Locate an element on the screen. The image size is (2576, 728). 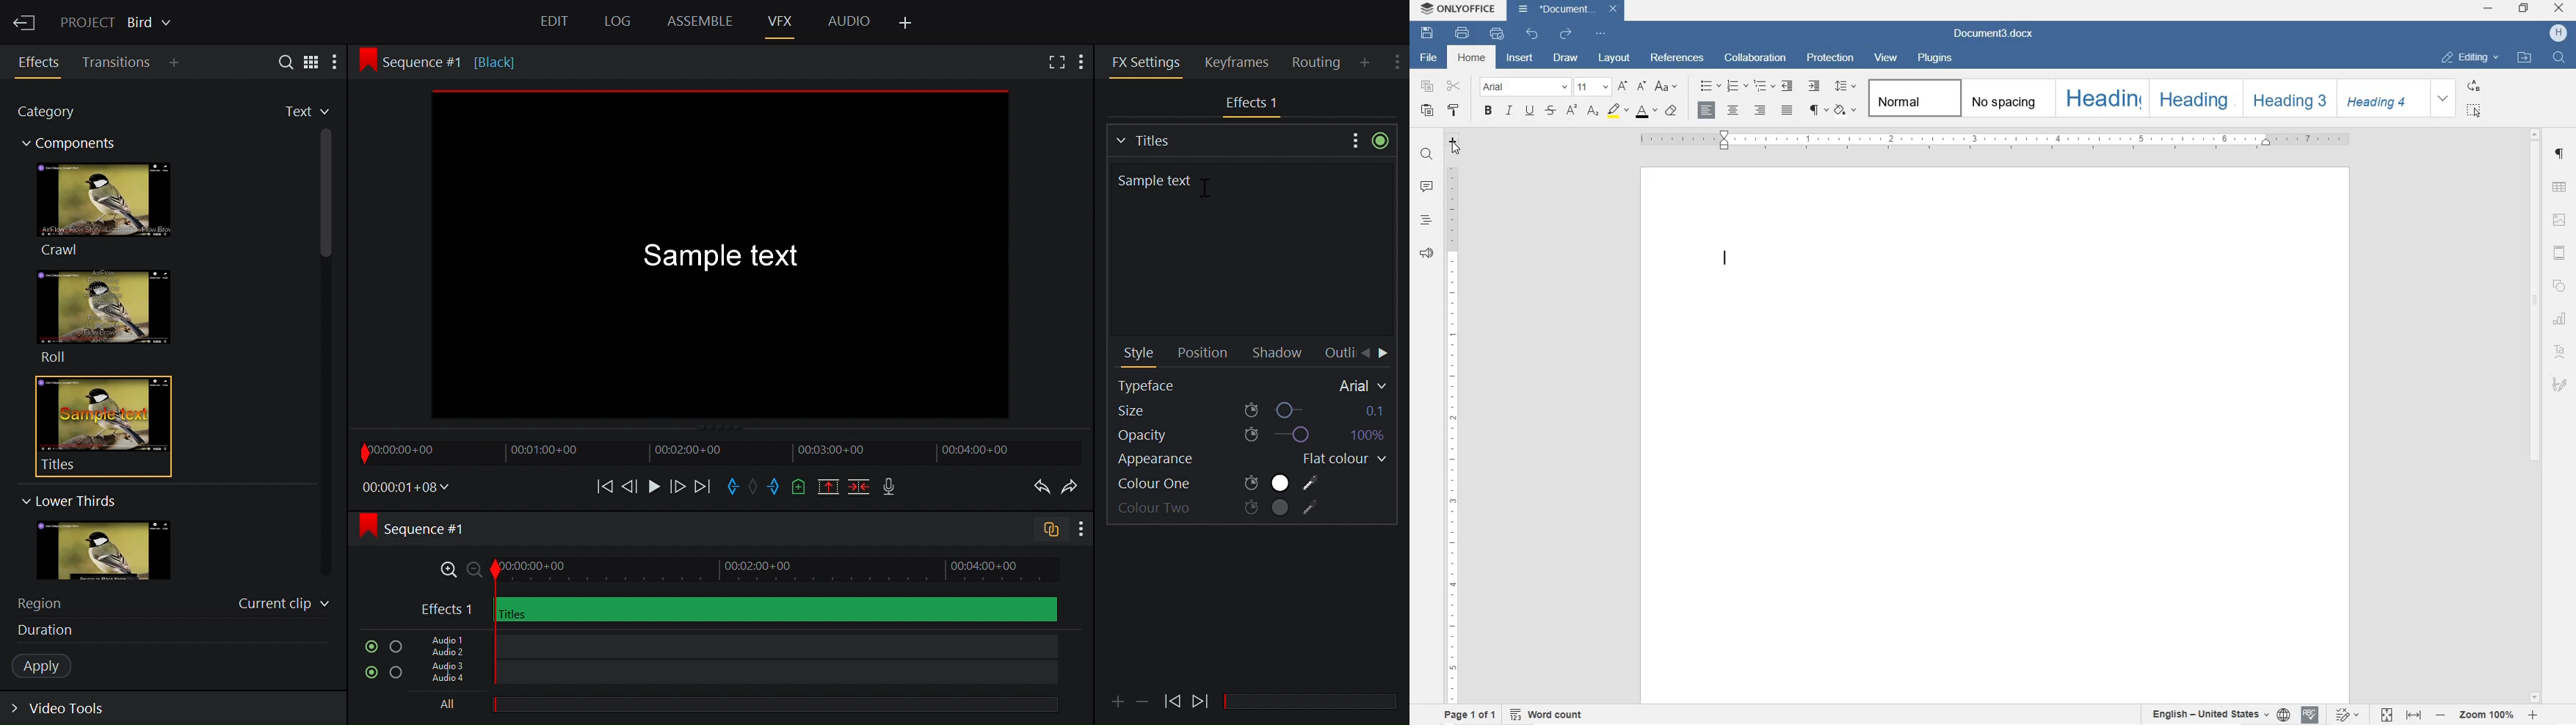
COPY STYLE is located at coordinates (1452, 111).